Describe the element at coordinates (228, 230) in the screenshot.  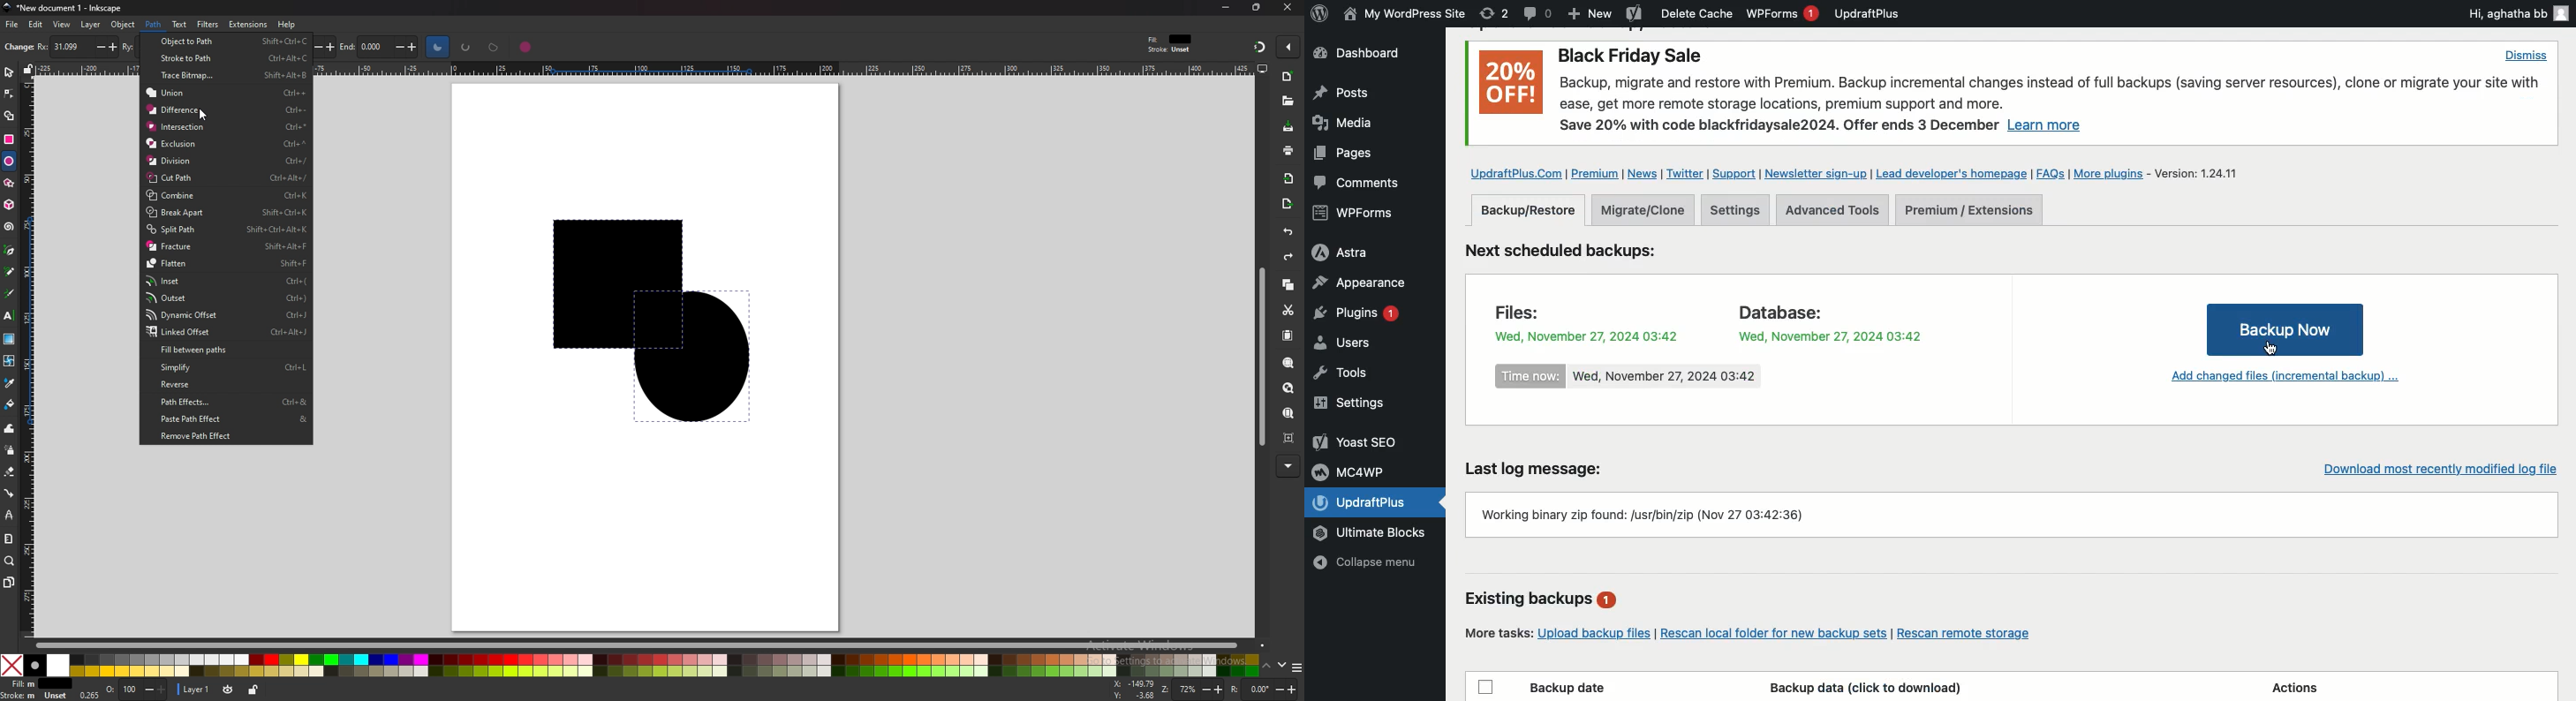
I see `Split Path` at that location.